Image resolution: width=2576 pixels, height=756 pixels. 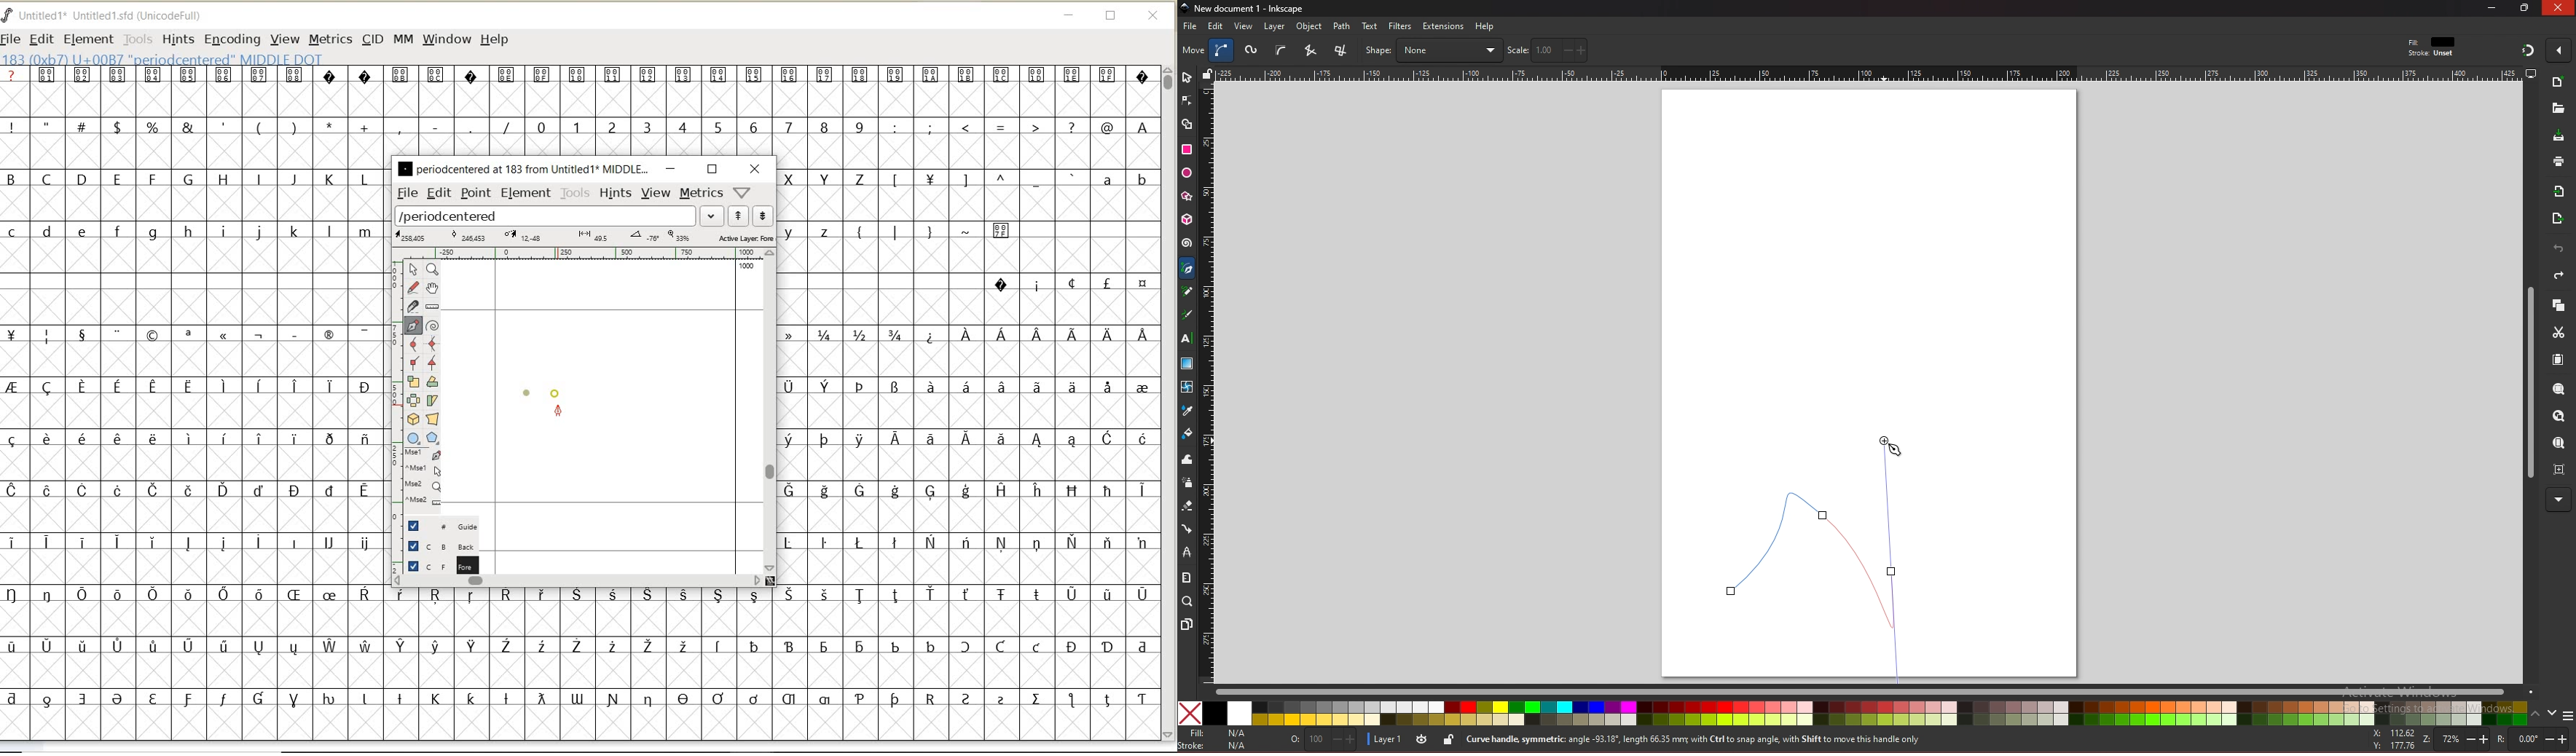 What do you see at coordinates (741, 193) in the screenshot?
I see `help/window` at bounding box center [741, 193].